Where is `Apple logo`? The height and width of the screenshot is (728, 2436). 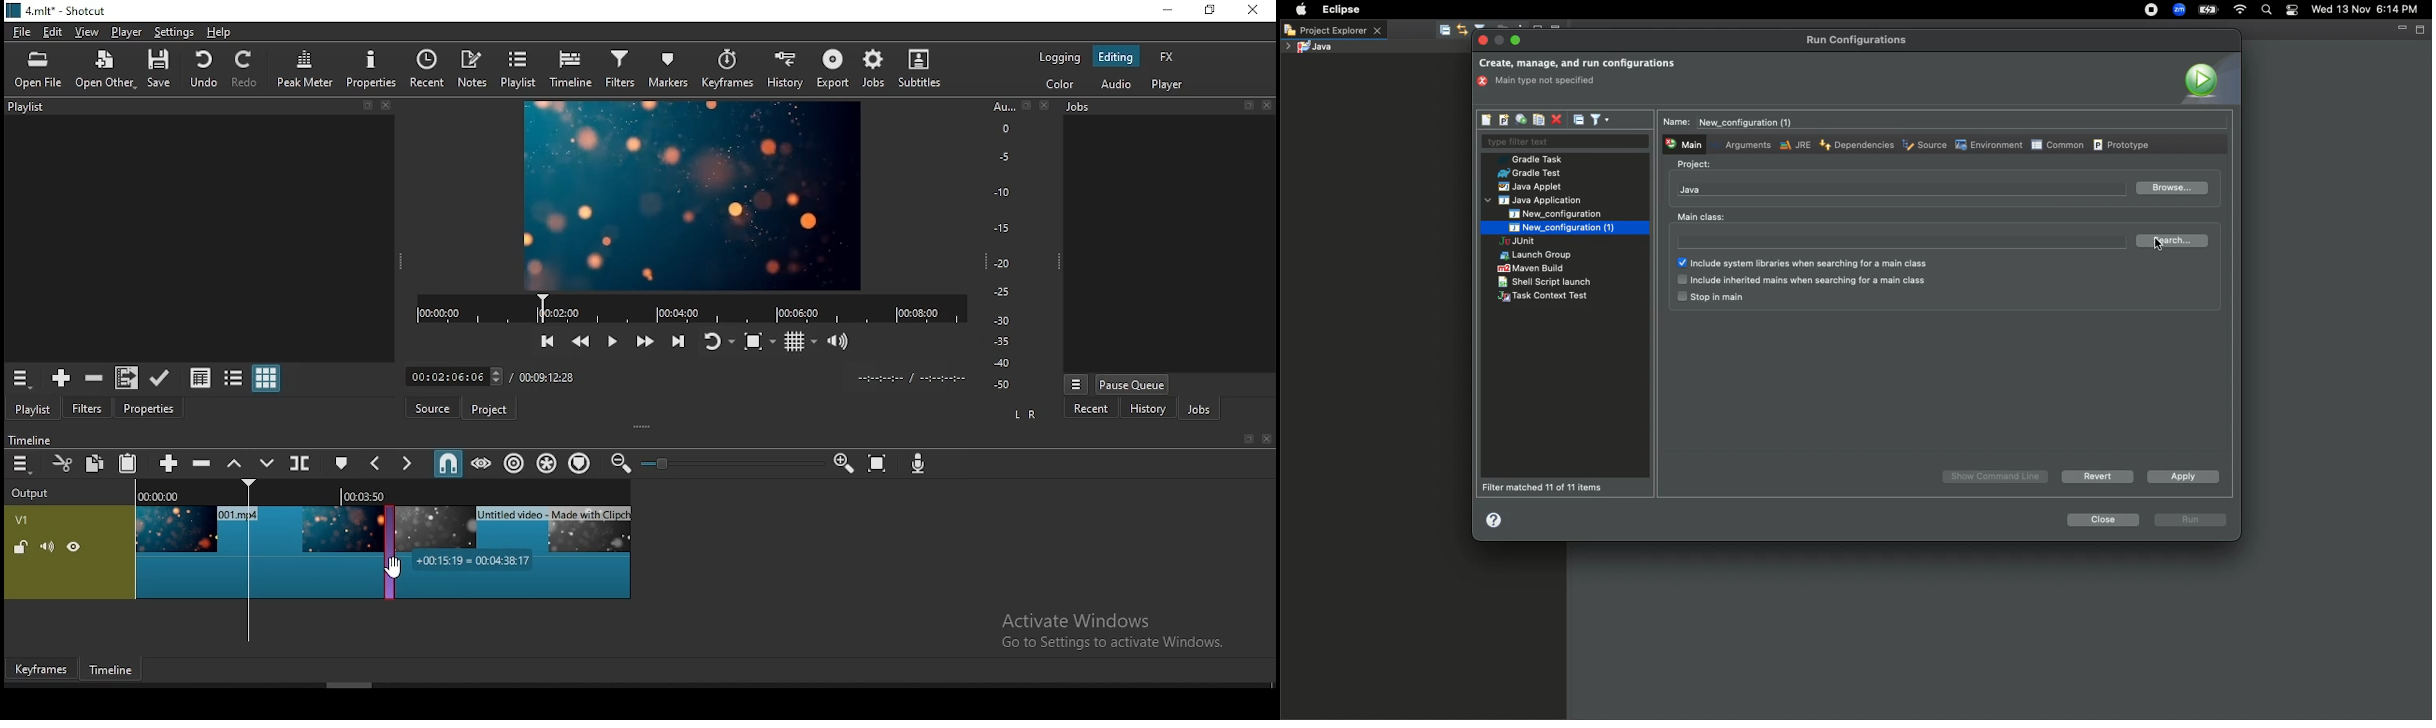
Apple logo is located at coordinates (1299, 10).